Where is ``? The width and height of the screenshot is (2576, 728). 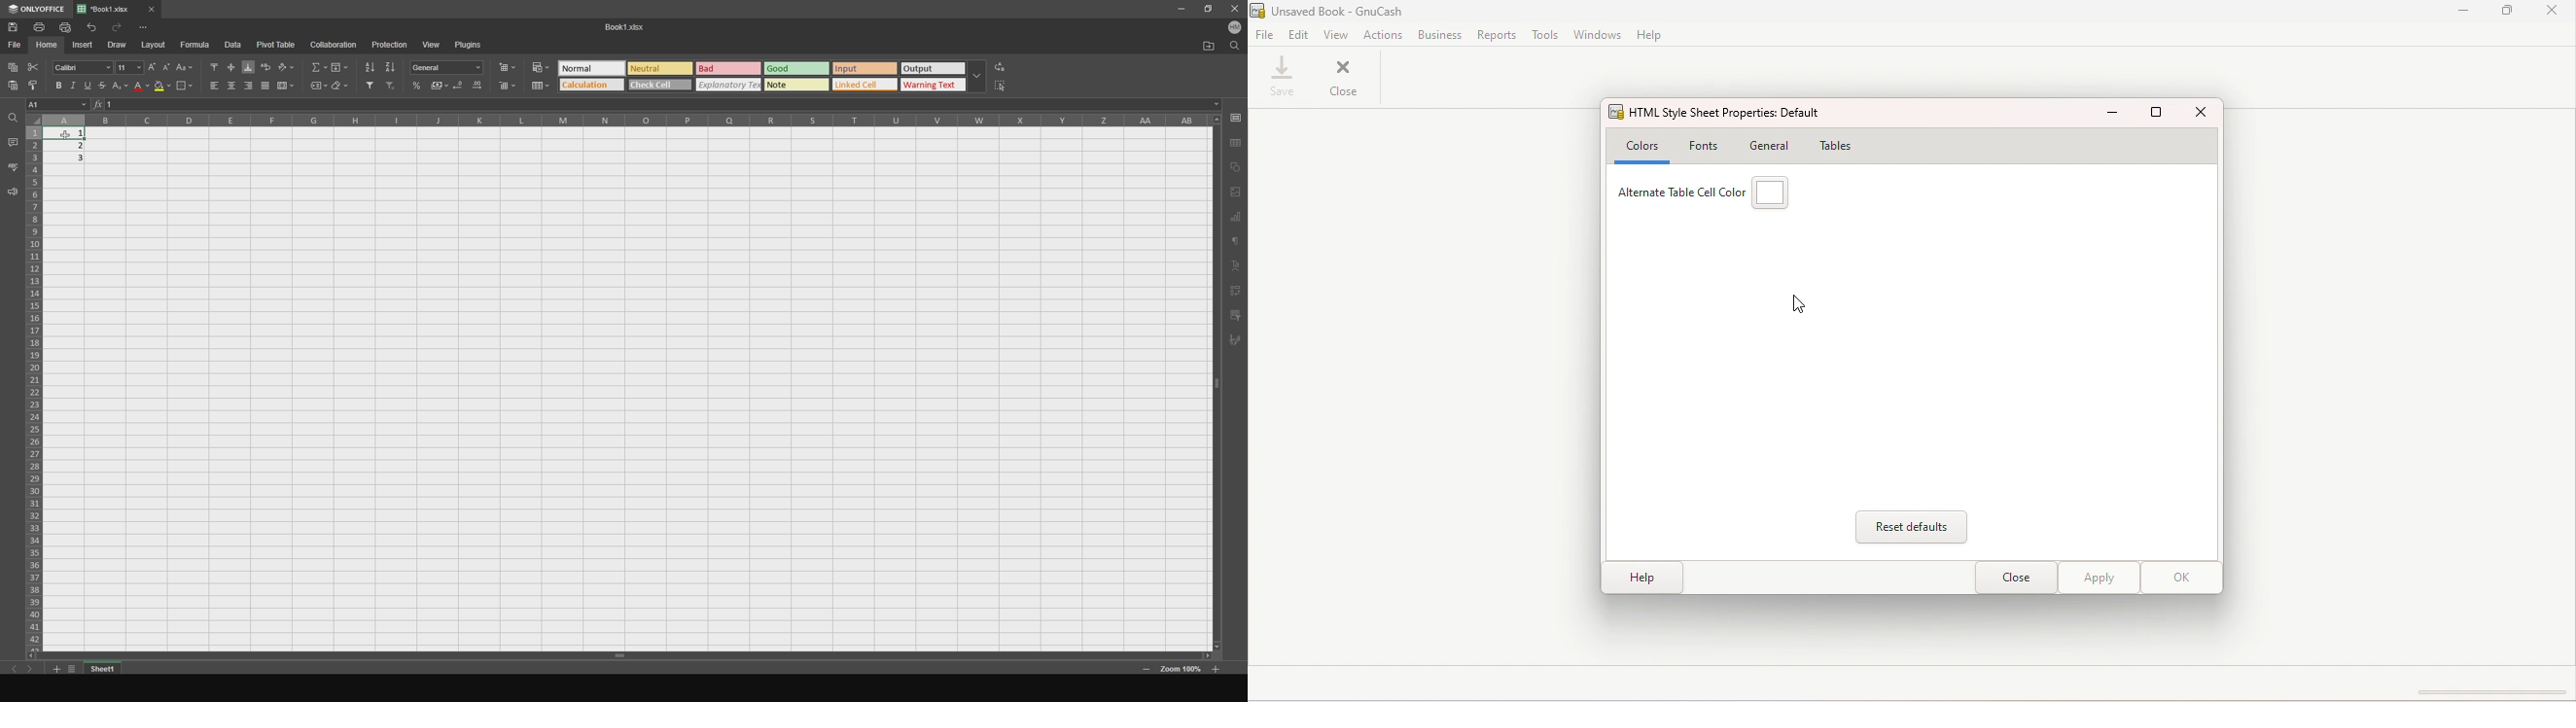
 is located at coordinates (451, 68).